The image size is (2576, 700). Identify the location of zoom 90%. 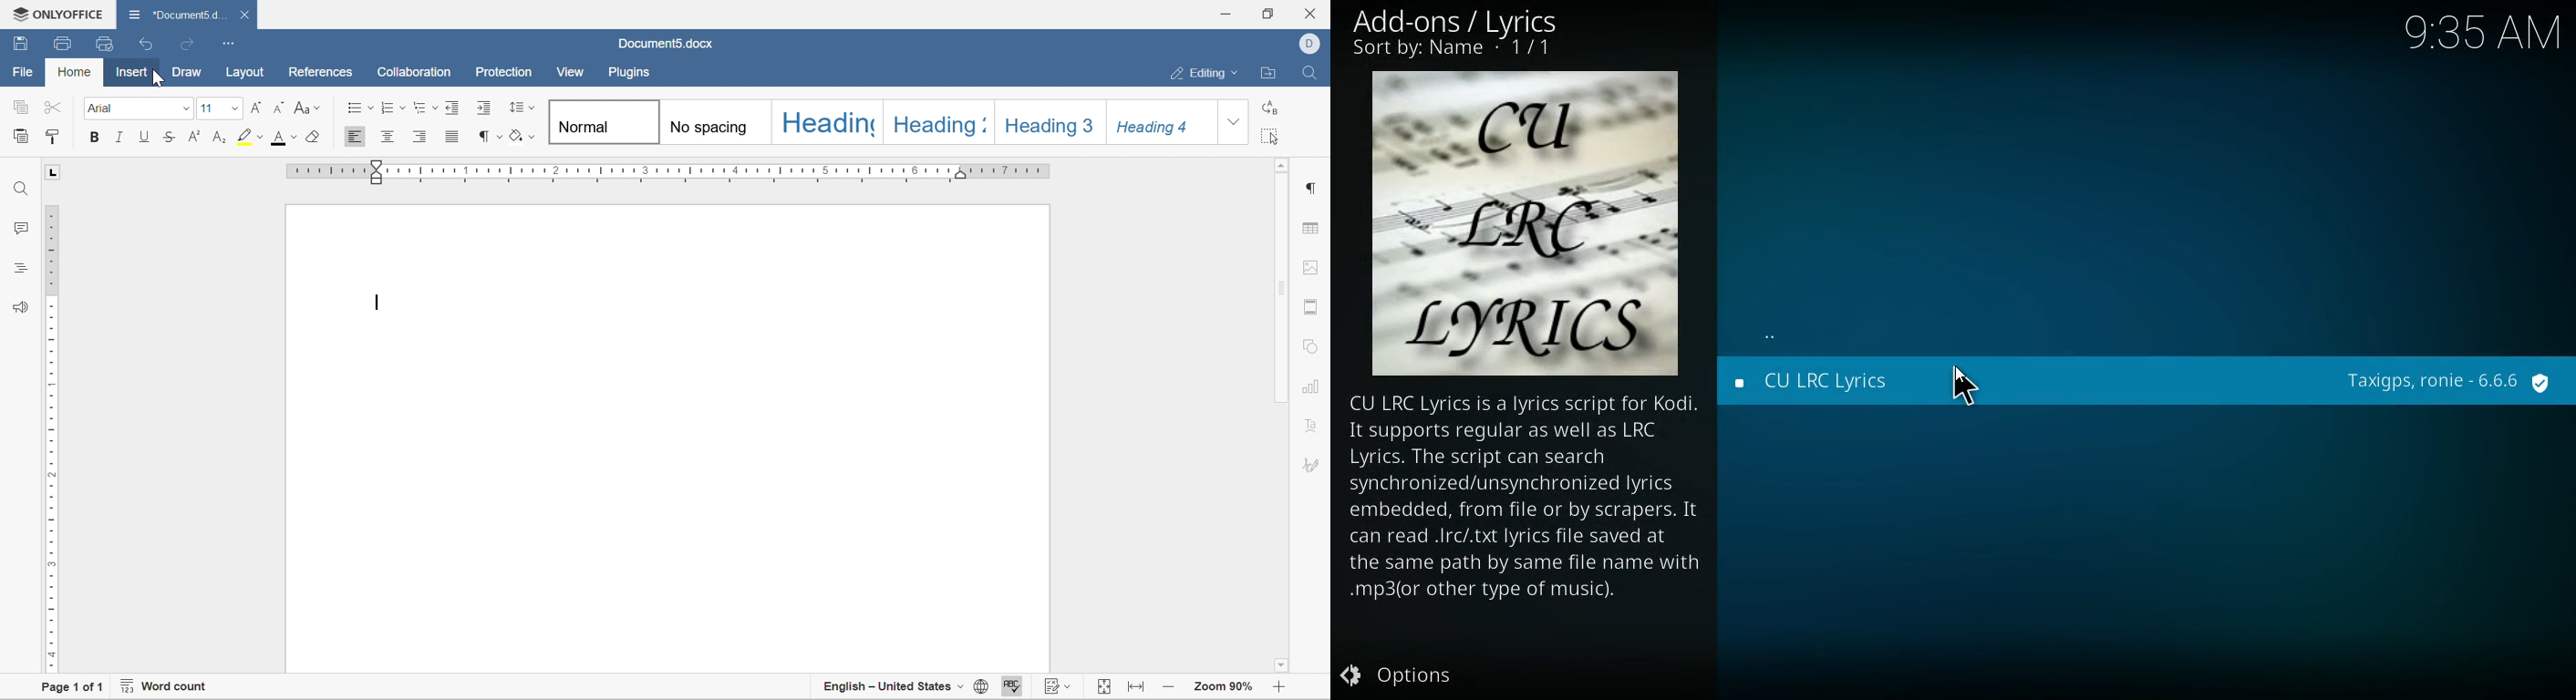
(1222, 688).